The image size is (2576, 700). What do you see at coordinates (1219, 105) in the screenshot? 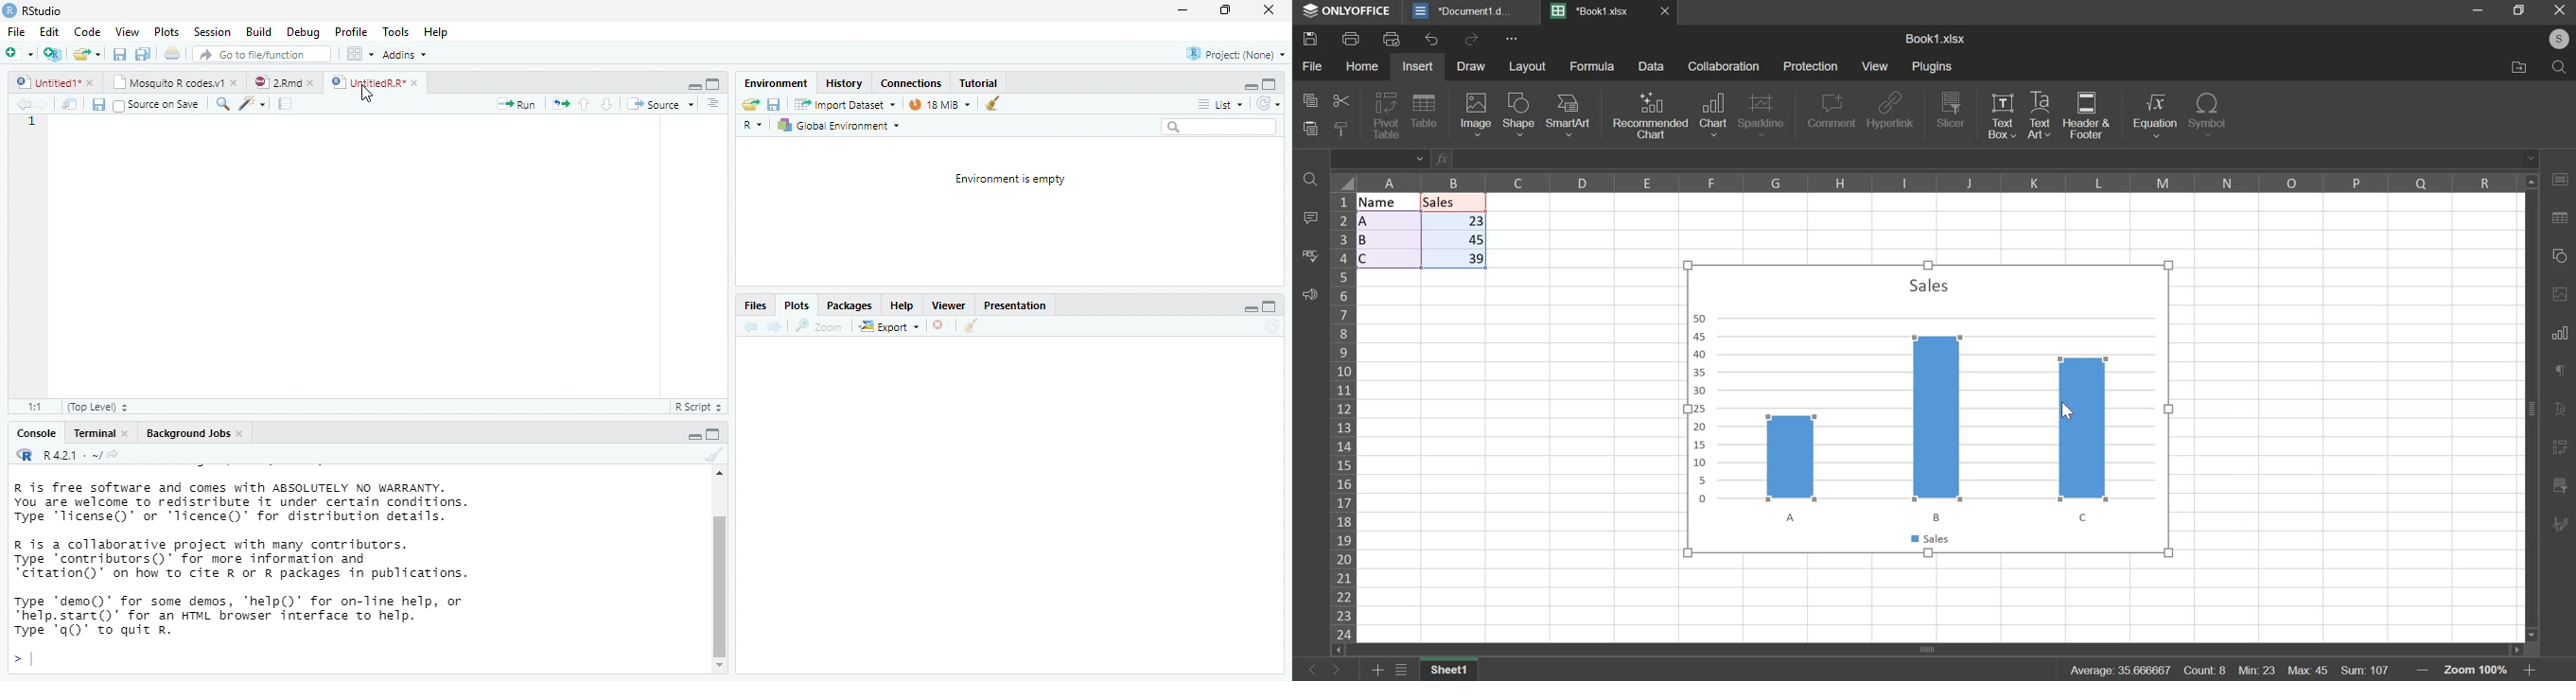
I see `List` at bounding box center [1219, 105].